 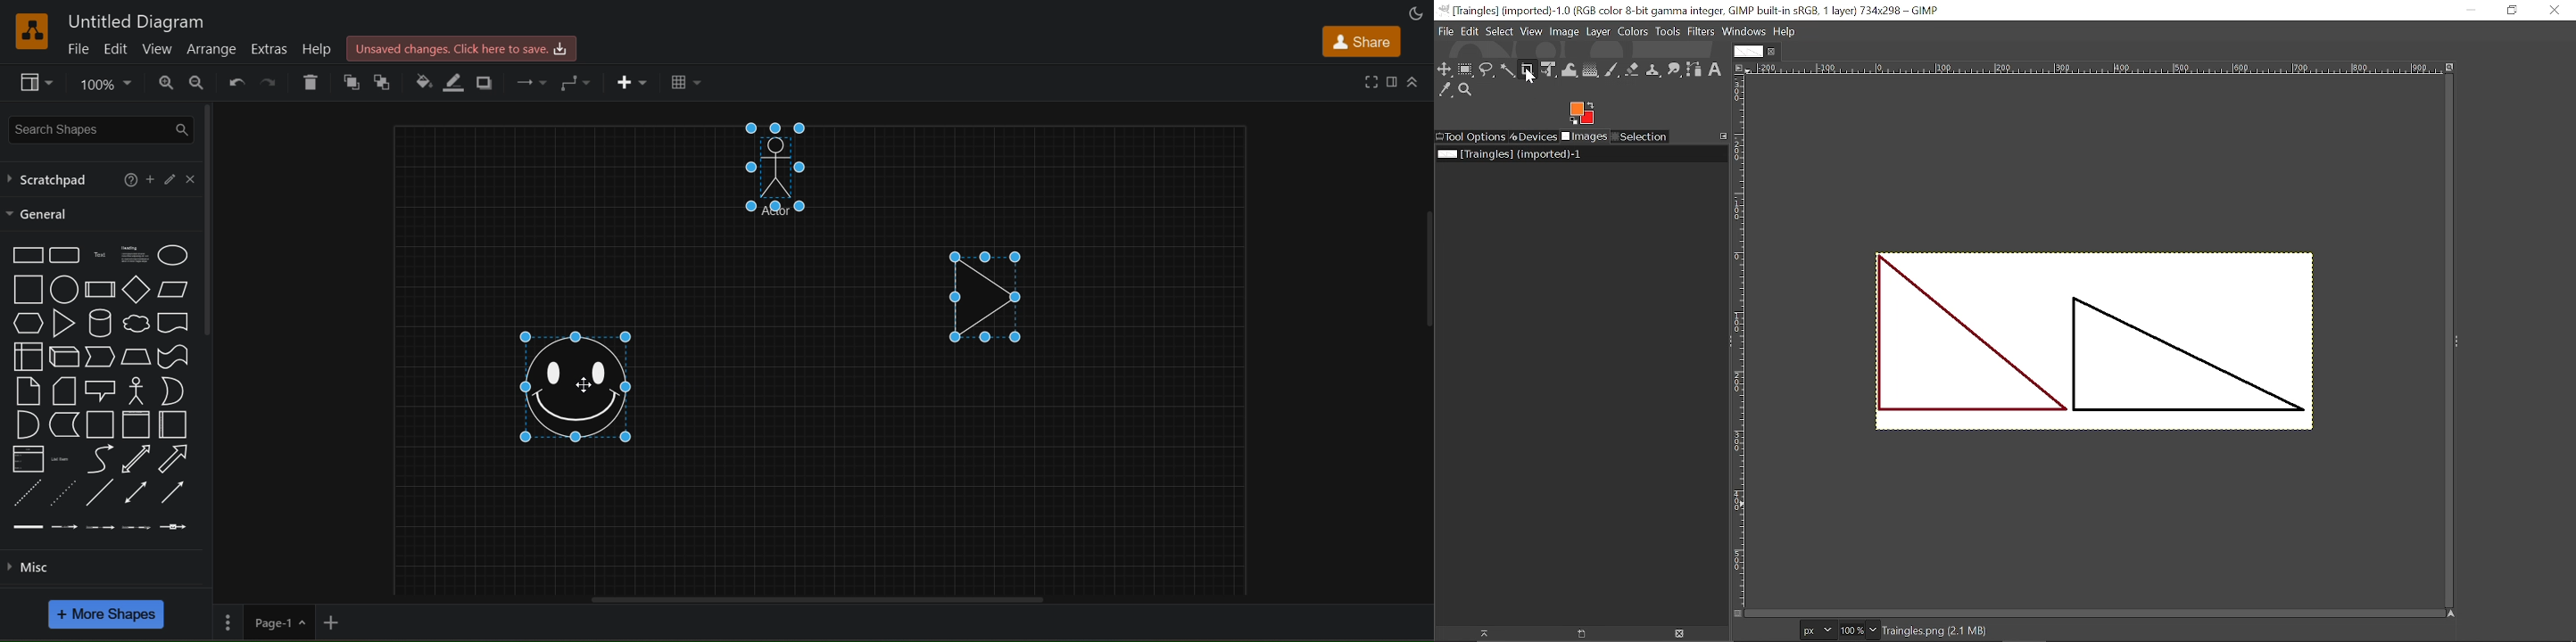 I want to click on rounded rectangle, so click(x=65, y=255).